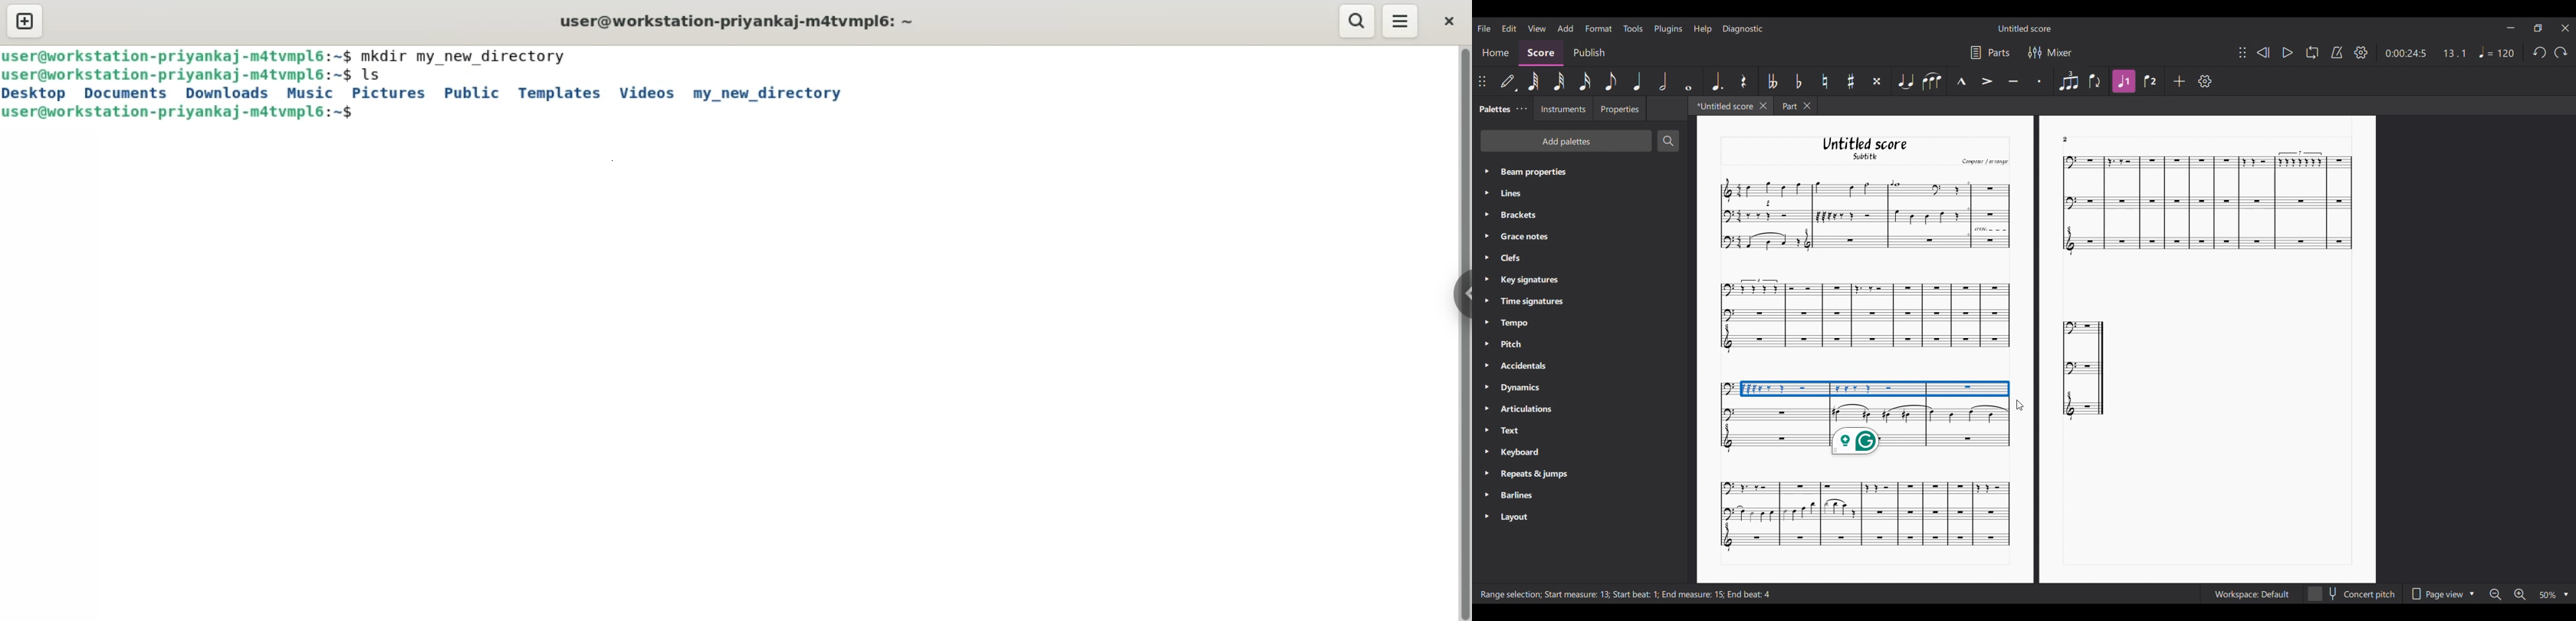 The image size is (2576, 644). Describe the element at coordinates (1663, 81) in the screenshot. I see `Half note` at that location.